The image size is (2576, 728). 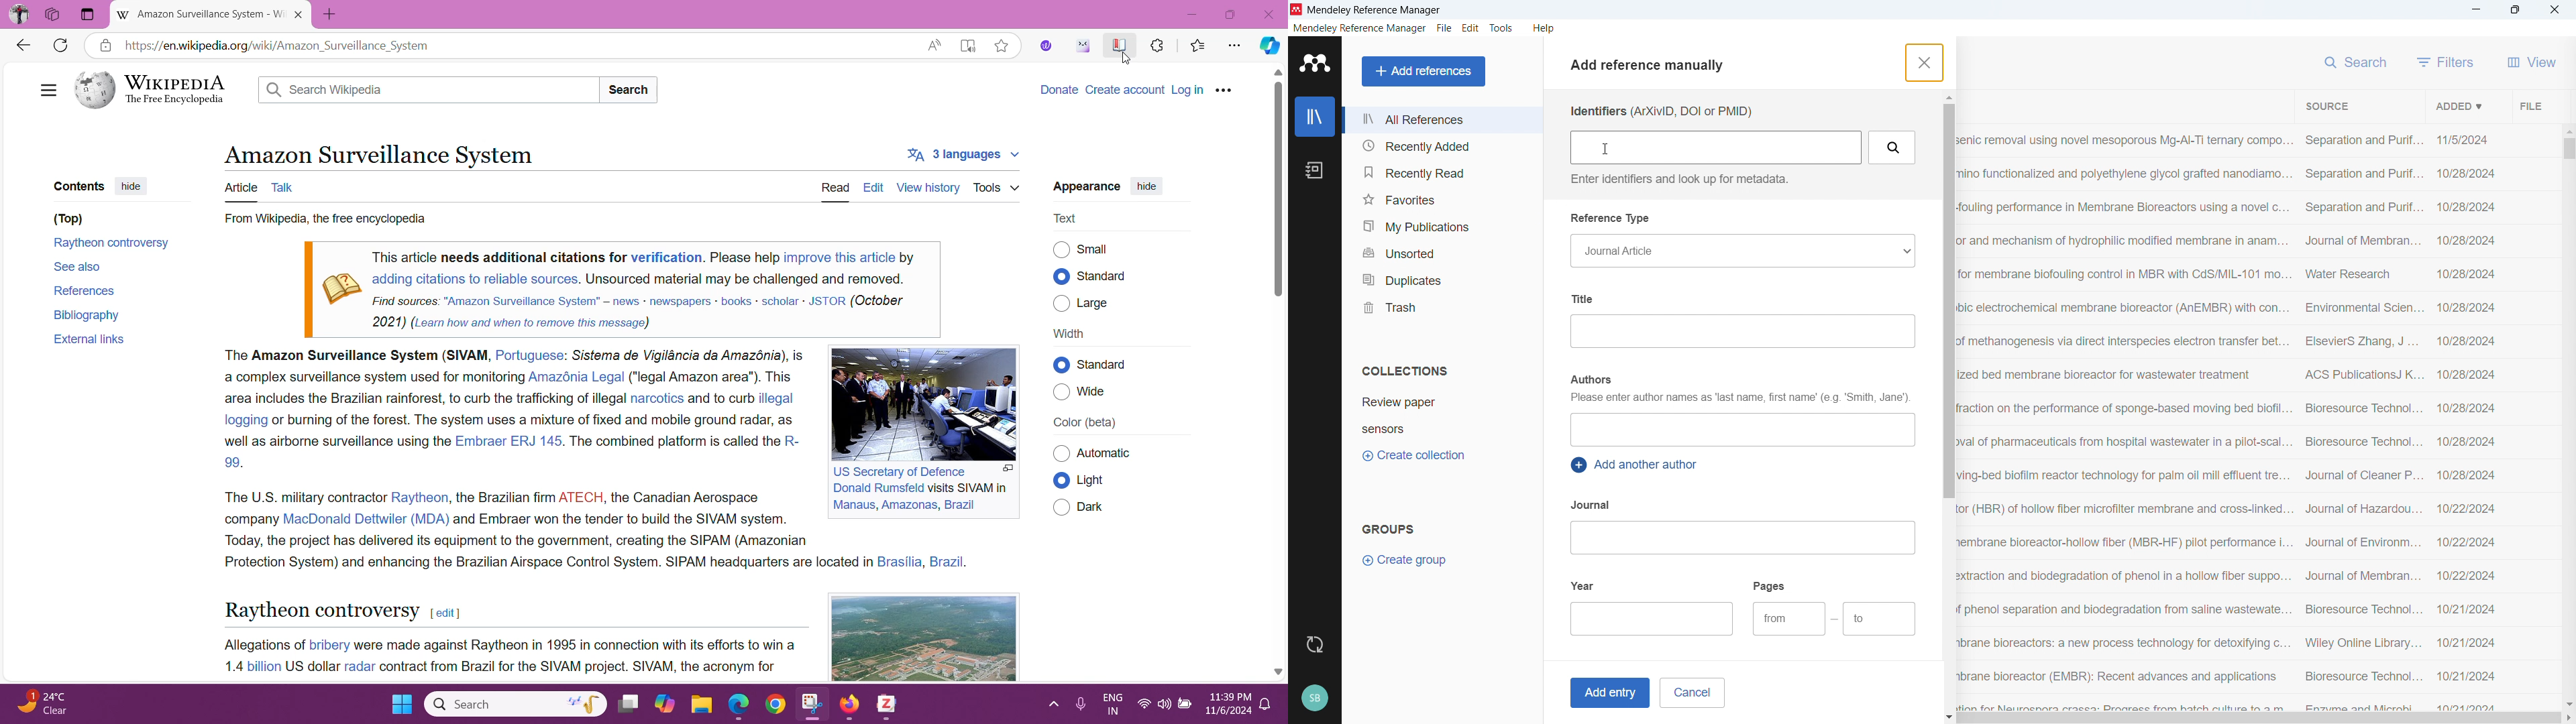 I want to click on Wordtune Extension, so click(x=1046, y=46).